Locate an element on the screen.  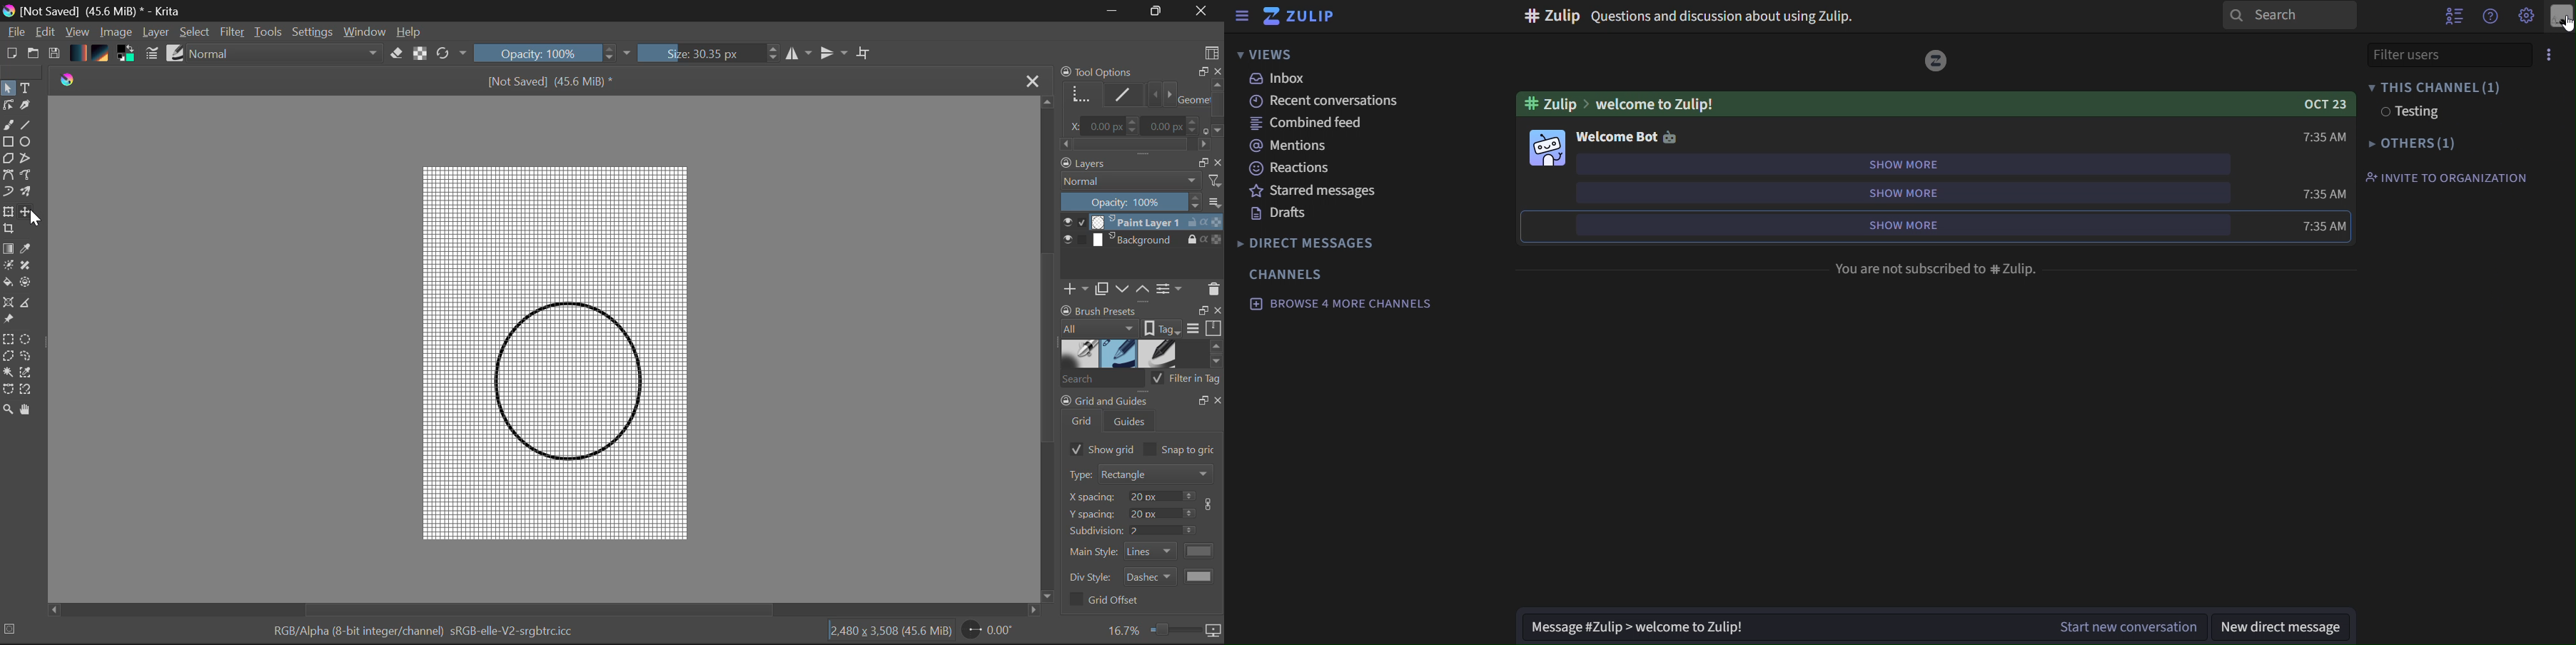
Crop is located at coordinates (10, 229).